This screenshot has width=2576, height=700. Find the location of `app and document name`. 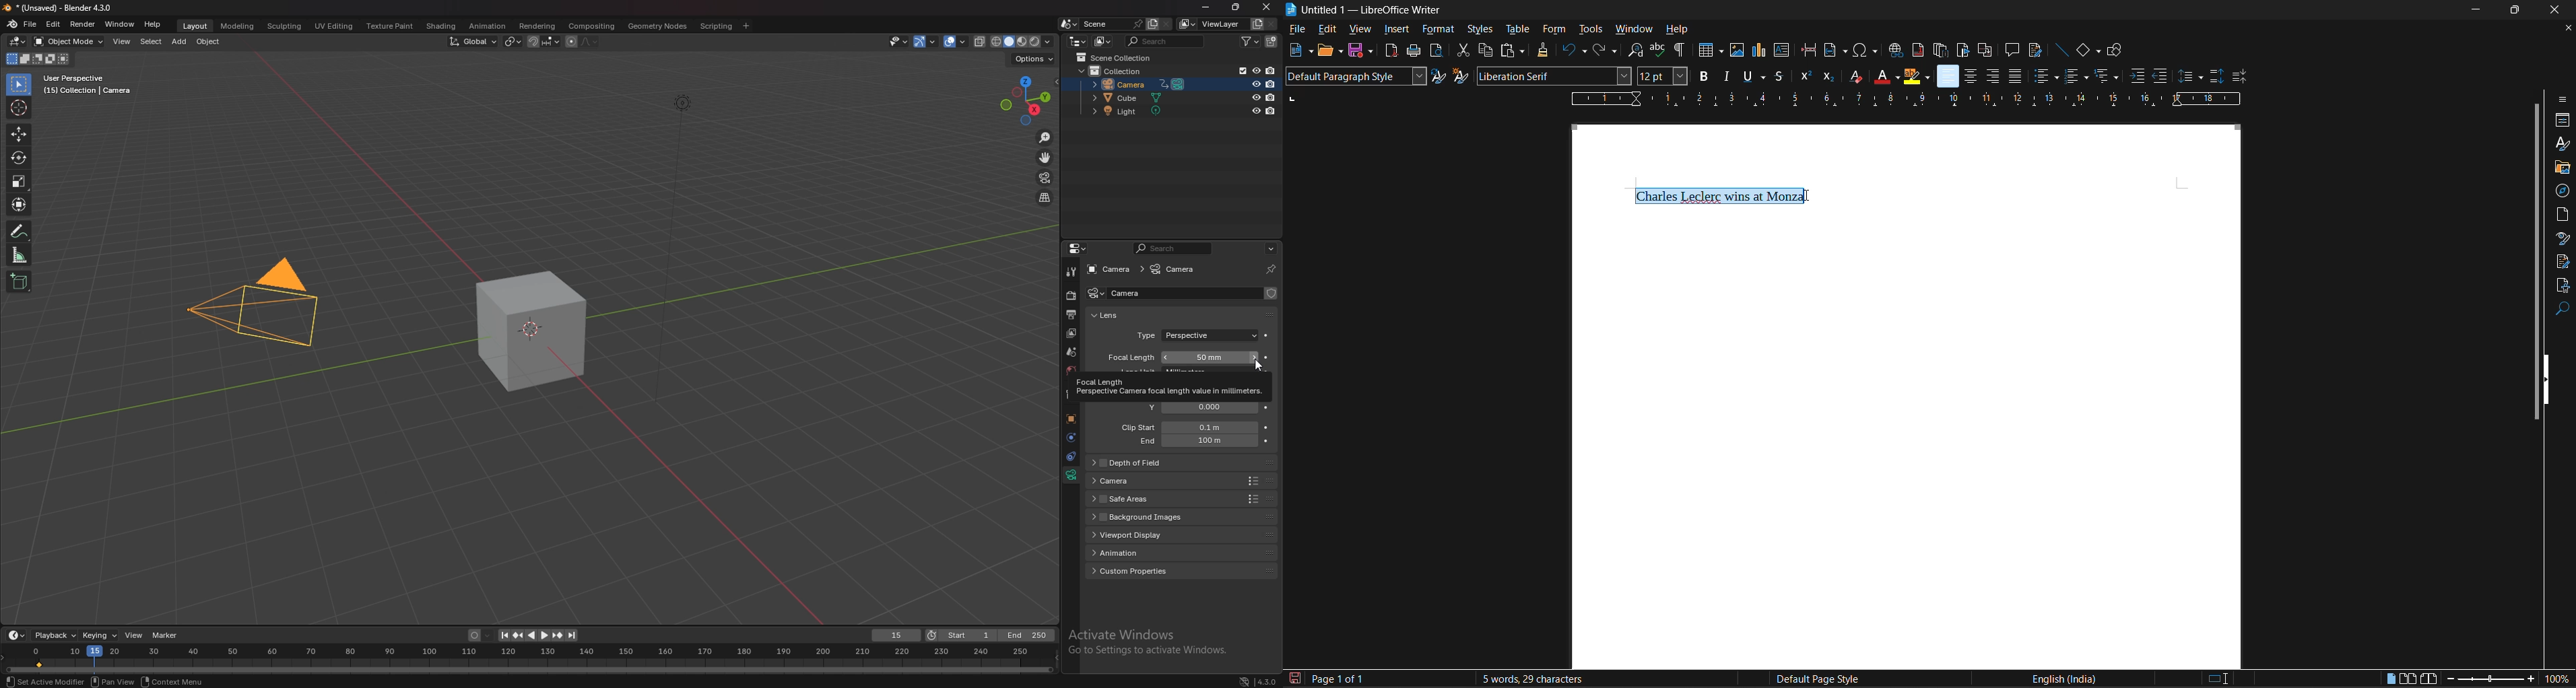

app and document name is located at coordinates (1367, 9).